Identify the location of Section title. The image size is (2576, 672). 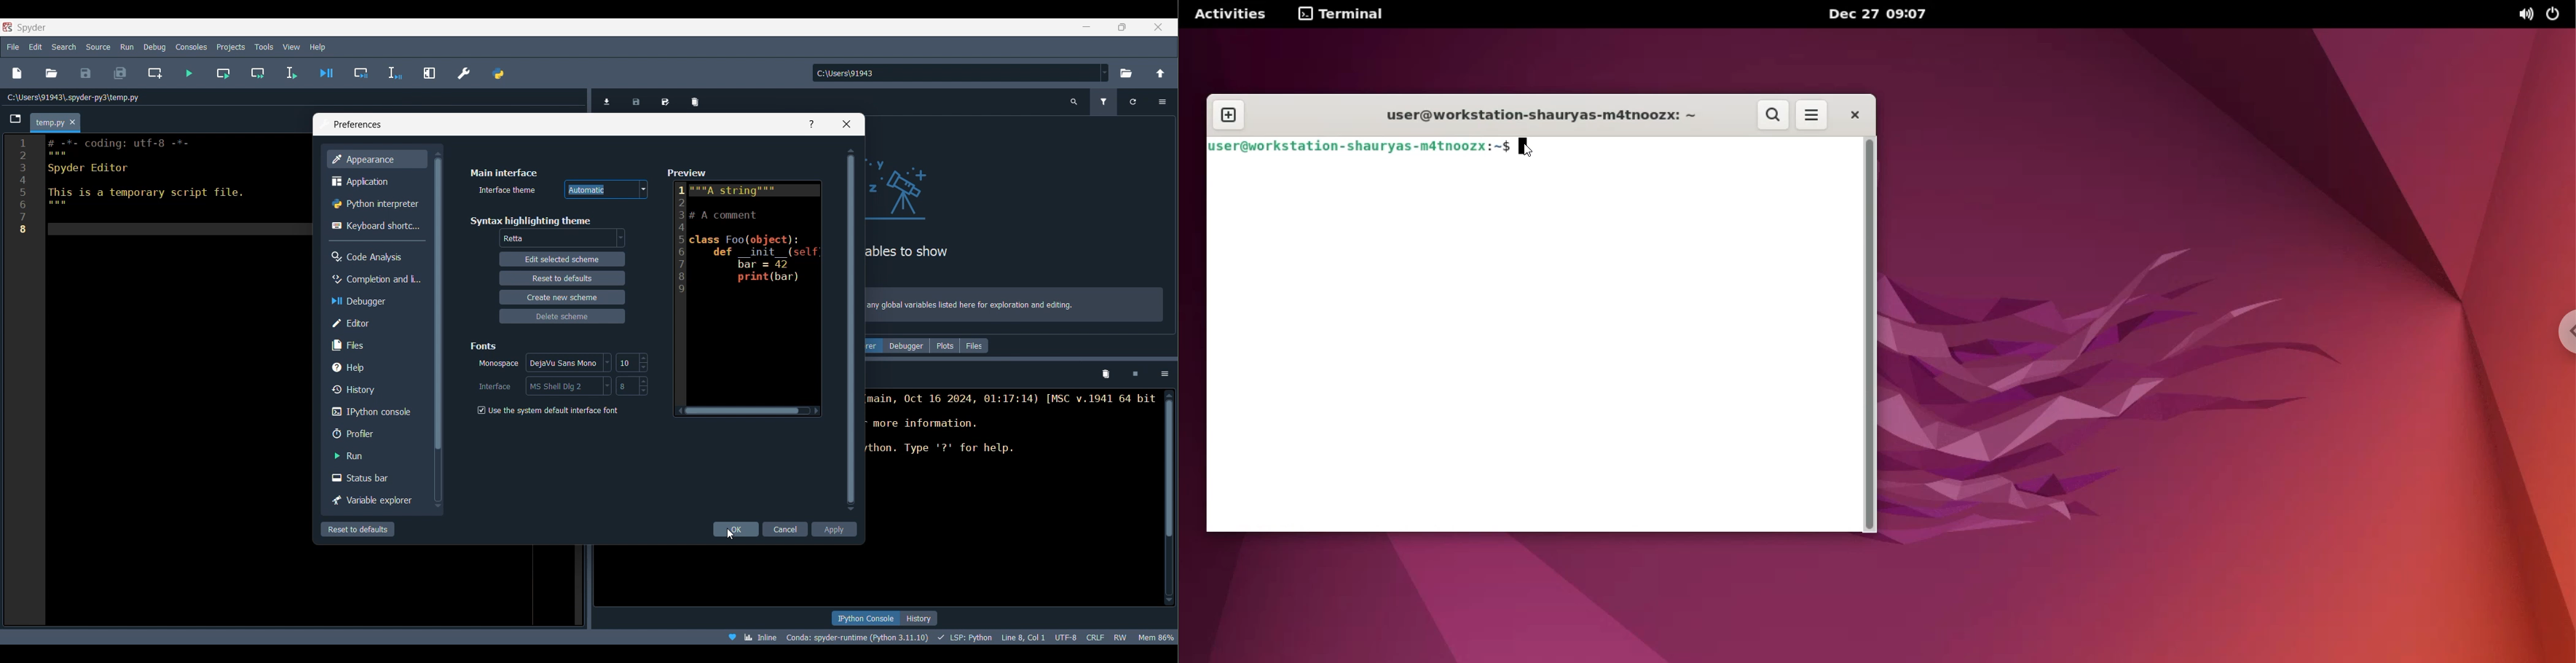
(485, 346).